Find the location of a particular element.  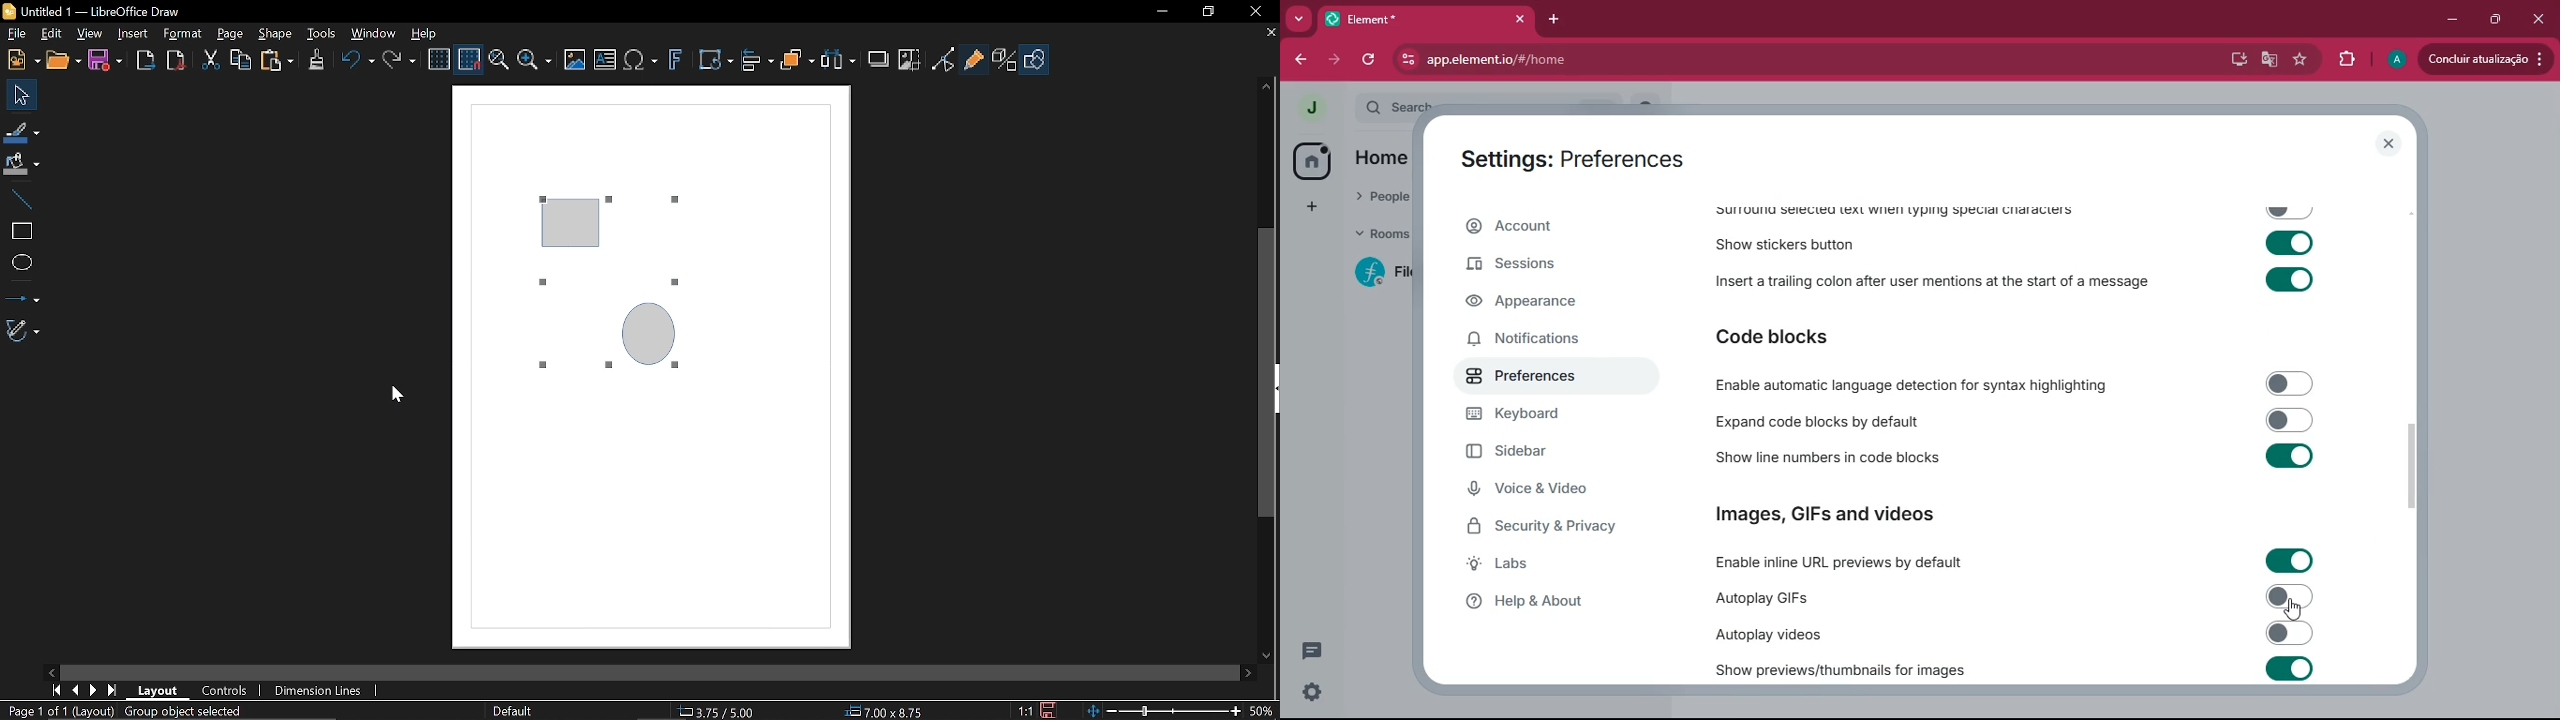

back is located at coordinates (1300, 61).